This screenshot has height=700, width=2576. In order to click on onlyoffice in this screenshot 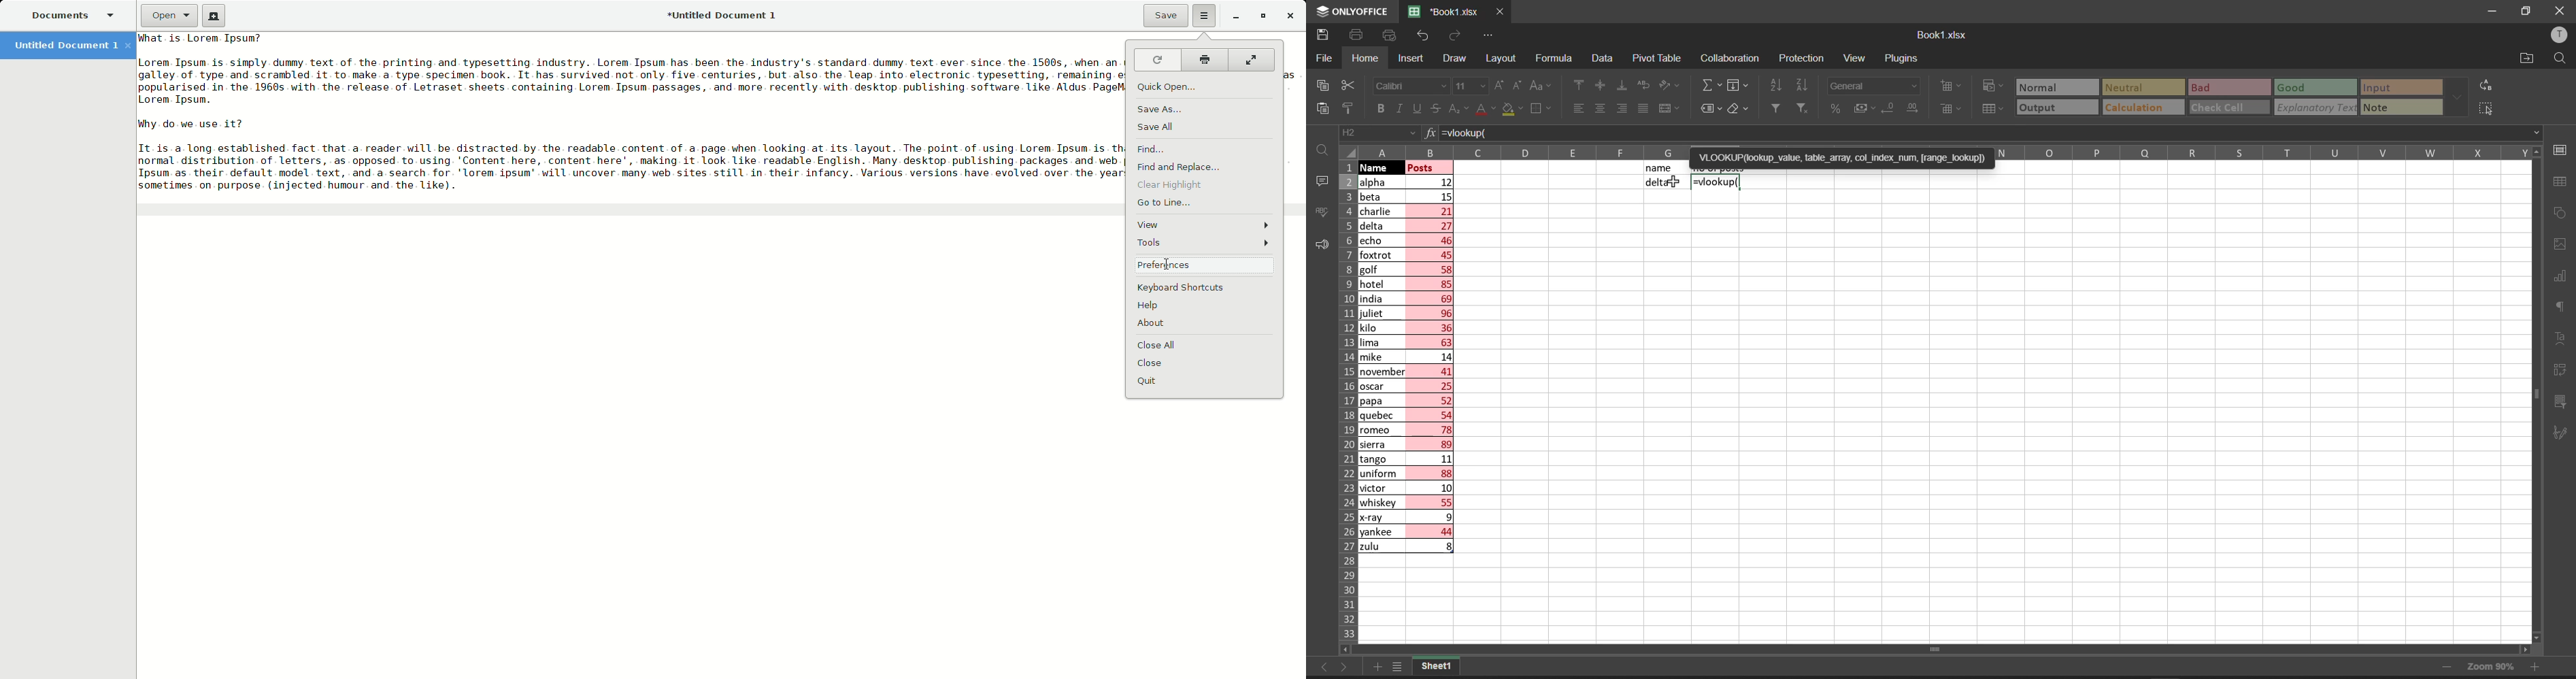, I will do `click(1353, 14)`.